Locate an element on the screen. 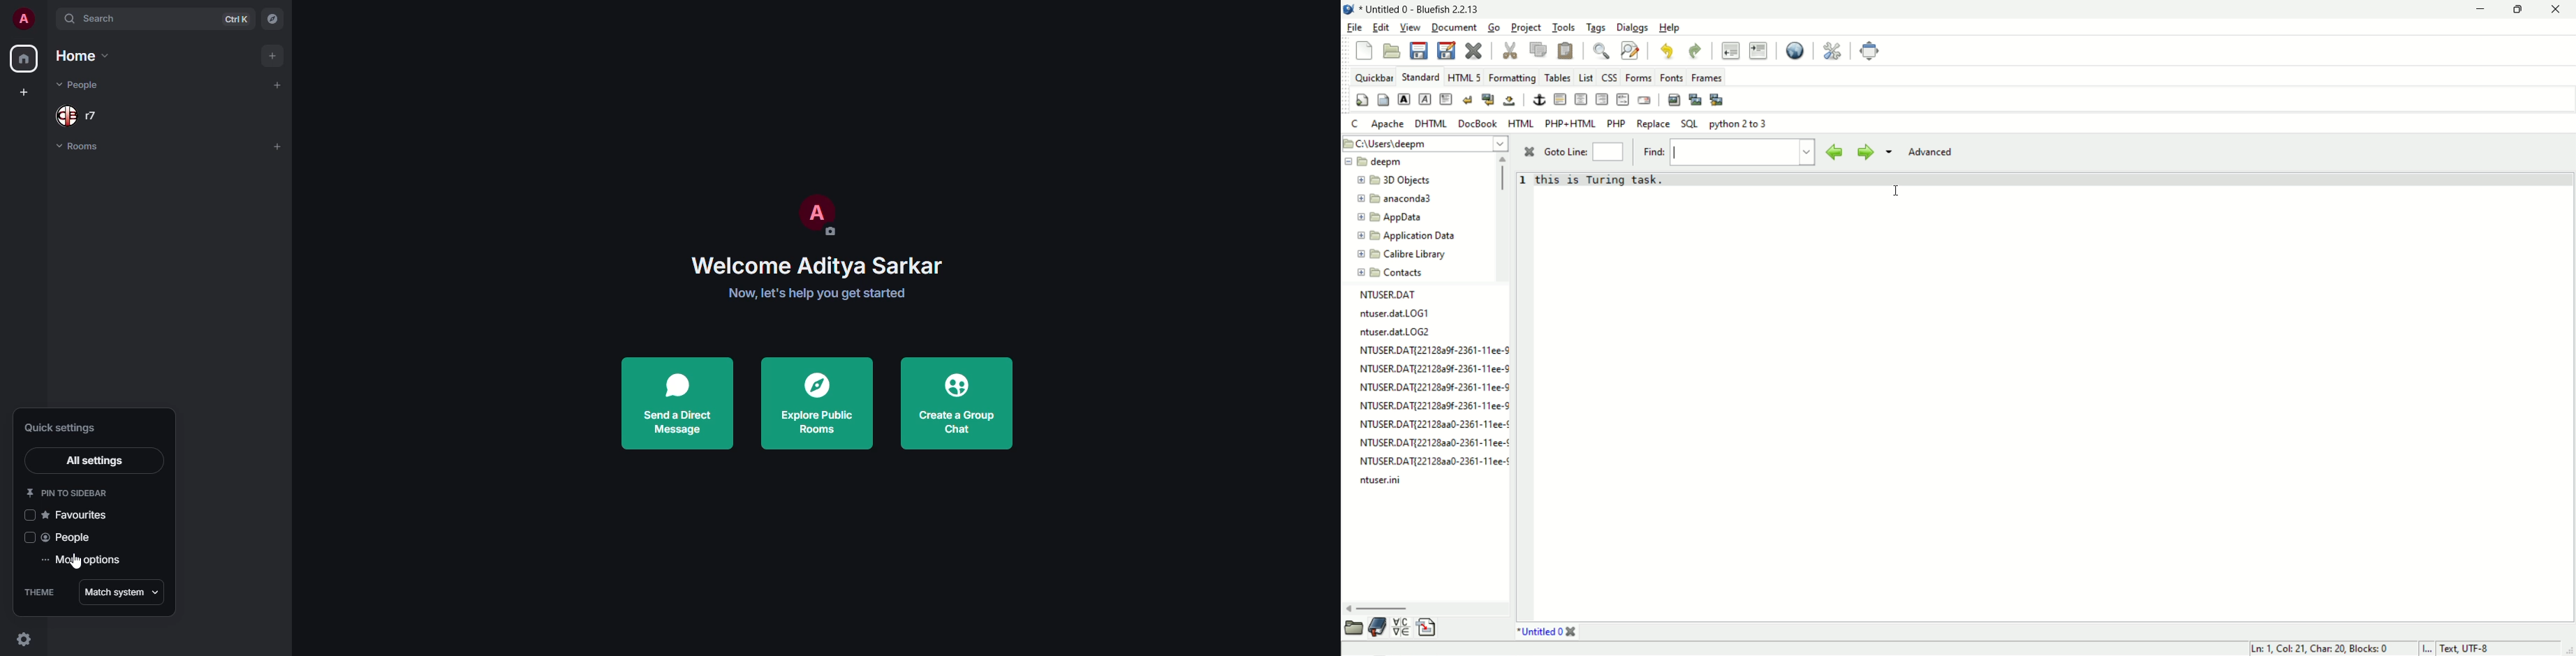 This screenshot has height=672, width=2576. people is located at coordinates (84, 116).